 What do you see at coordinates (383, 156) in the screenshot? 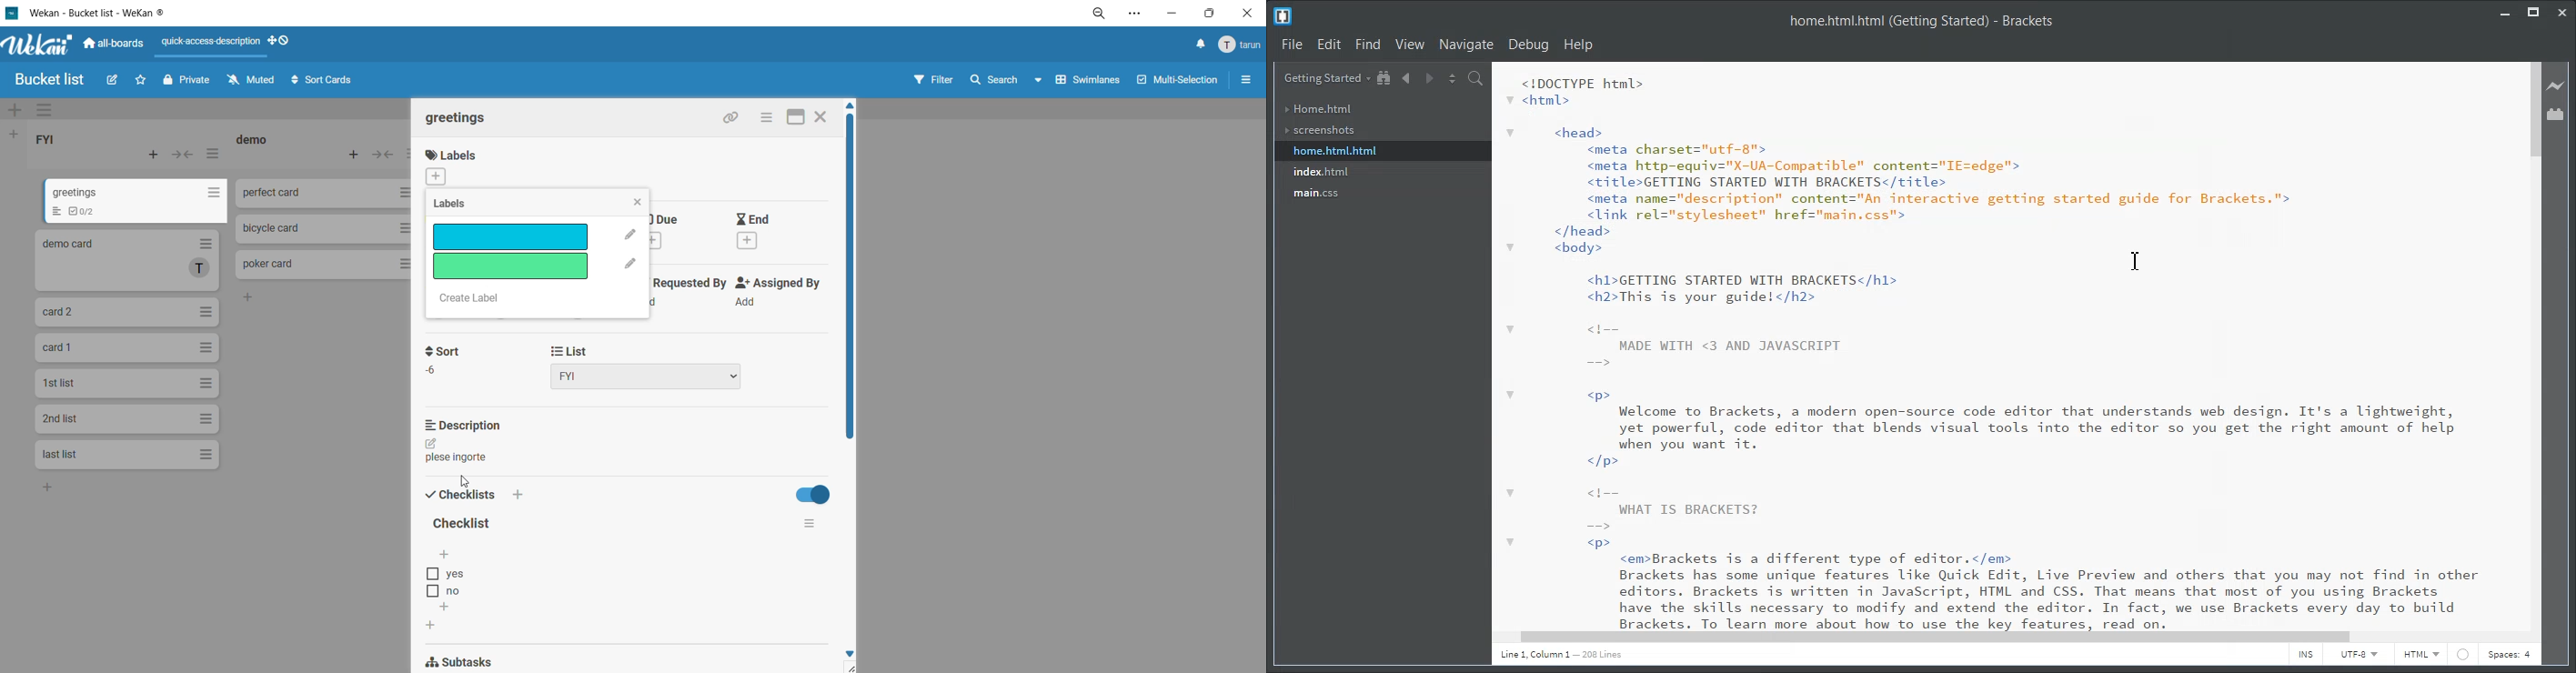
I see `collapse` at bounding box center [383, 156].